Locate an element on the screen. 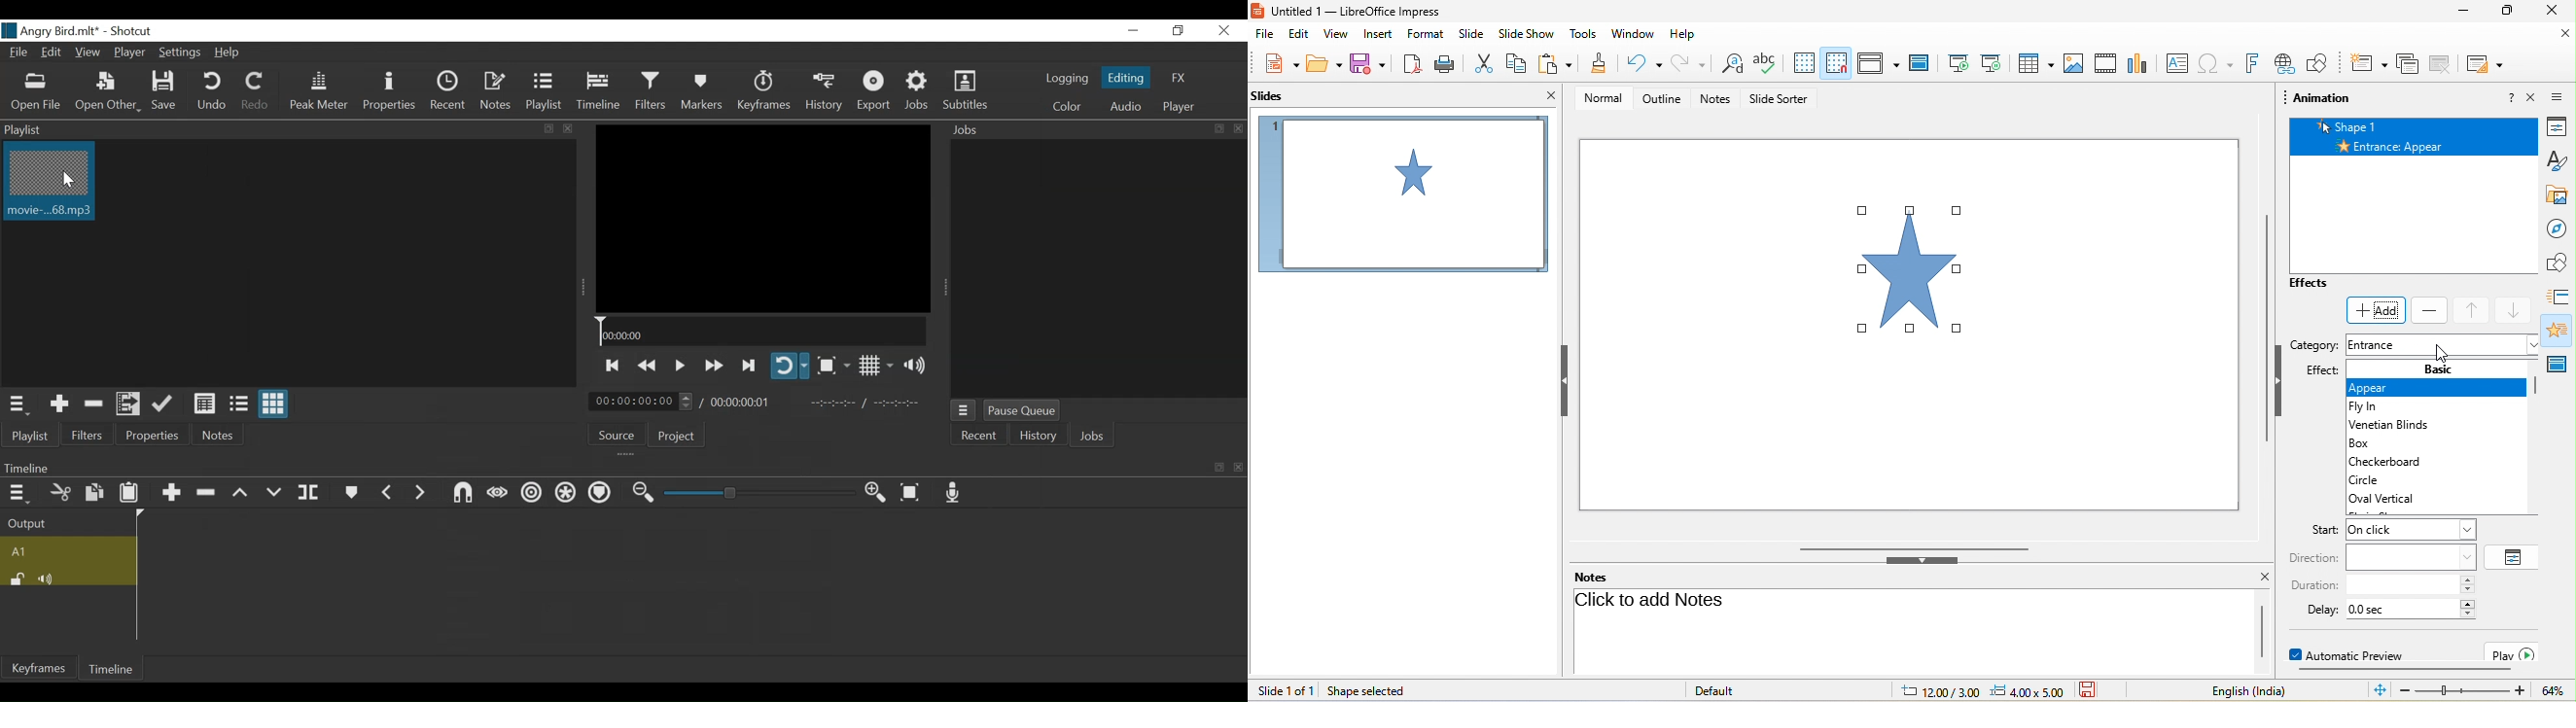  find and replace is located at coordinates (1731, 63).